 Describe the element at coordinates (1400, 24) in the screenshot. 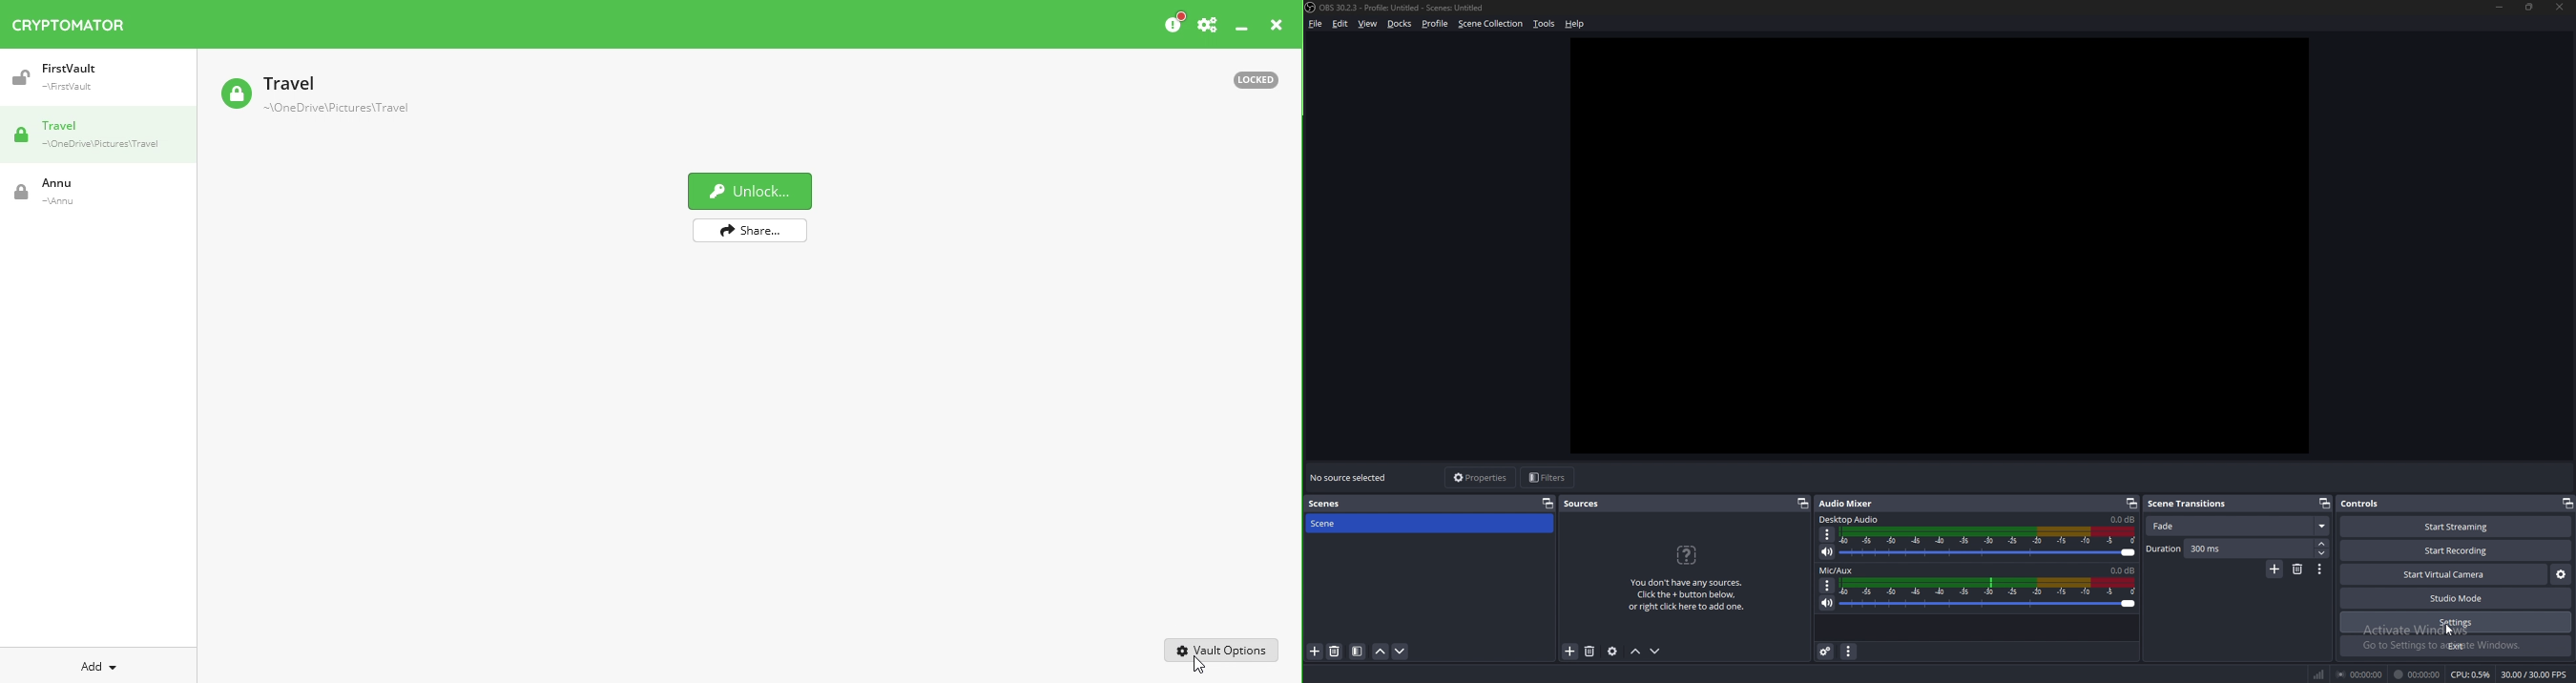

I see `docks` at that location.